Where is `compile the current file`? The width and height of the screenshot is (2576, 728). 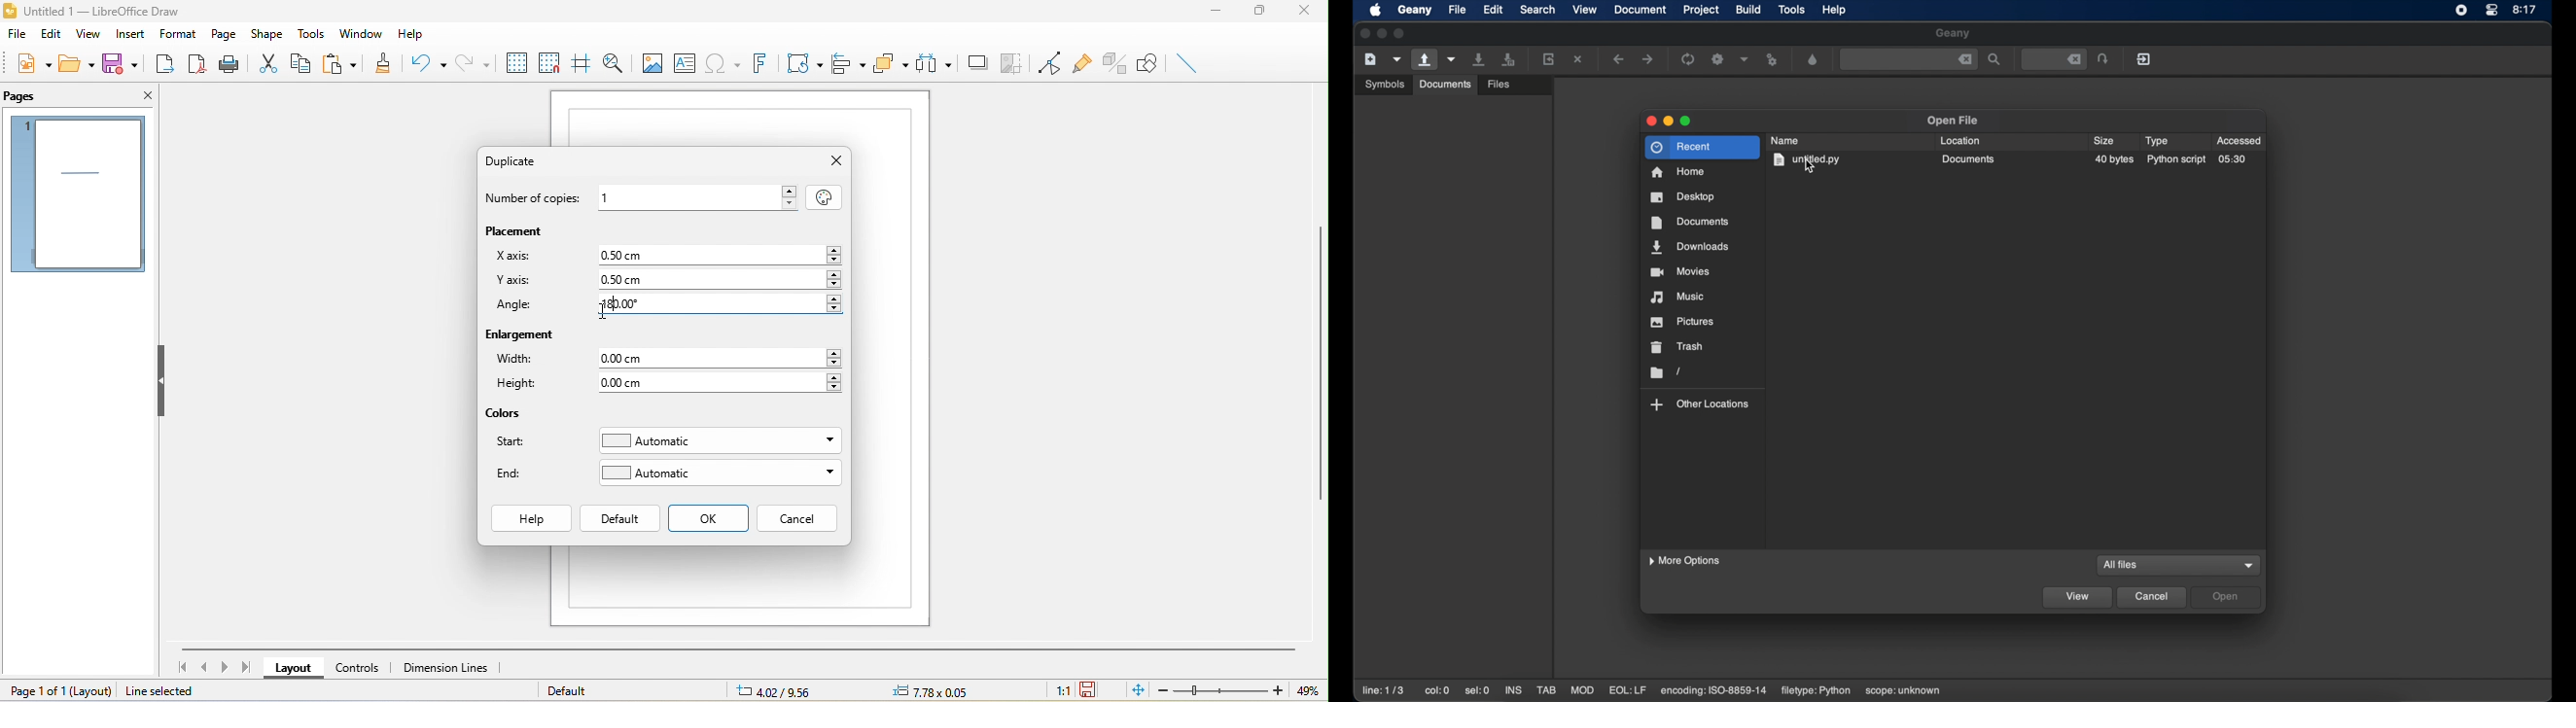 compile the current file is located at coordinates (1688, 59).